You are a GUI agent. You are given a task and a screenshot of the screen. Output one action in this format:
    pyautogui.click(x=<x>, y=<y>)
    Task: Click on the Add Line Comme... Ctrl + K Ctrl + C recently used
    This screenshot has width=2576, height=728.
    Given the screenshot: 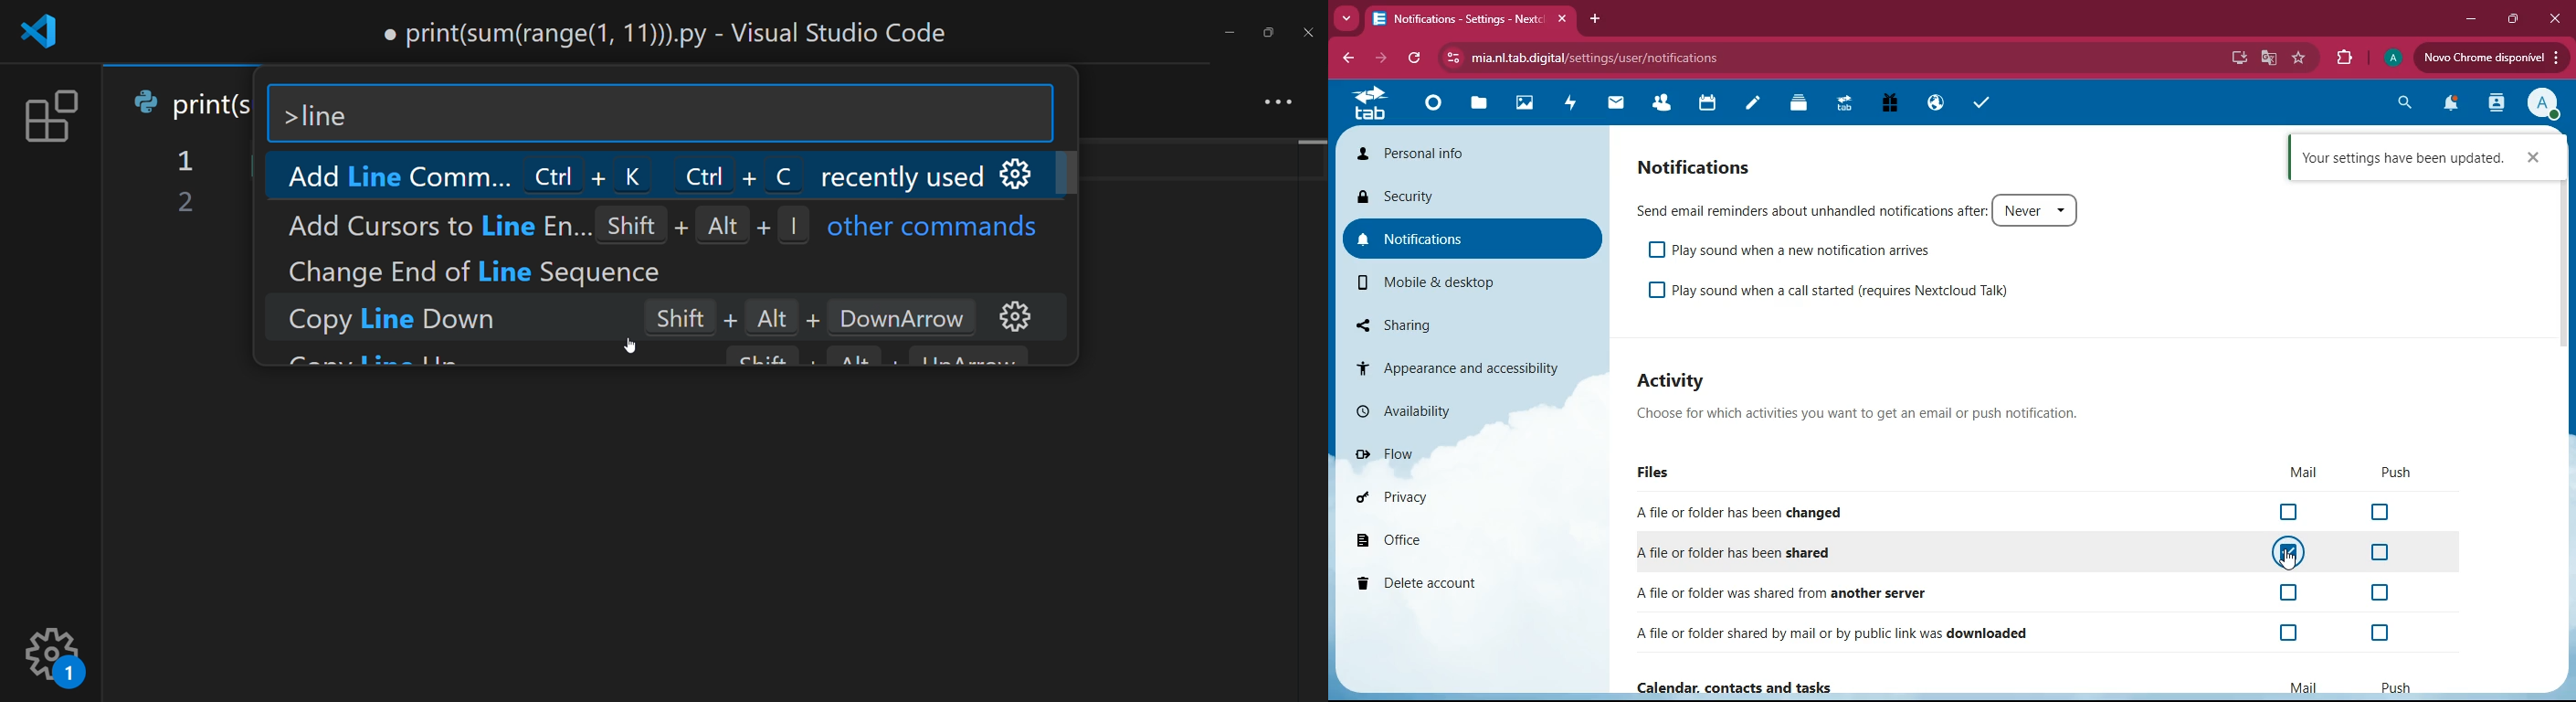 What is the action you would take?
    pyautogui.click(x=625, y=173)
    